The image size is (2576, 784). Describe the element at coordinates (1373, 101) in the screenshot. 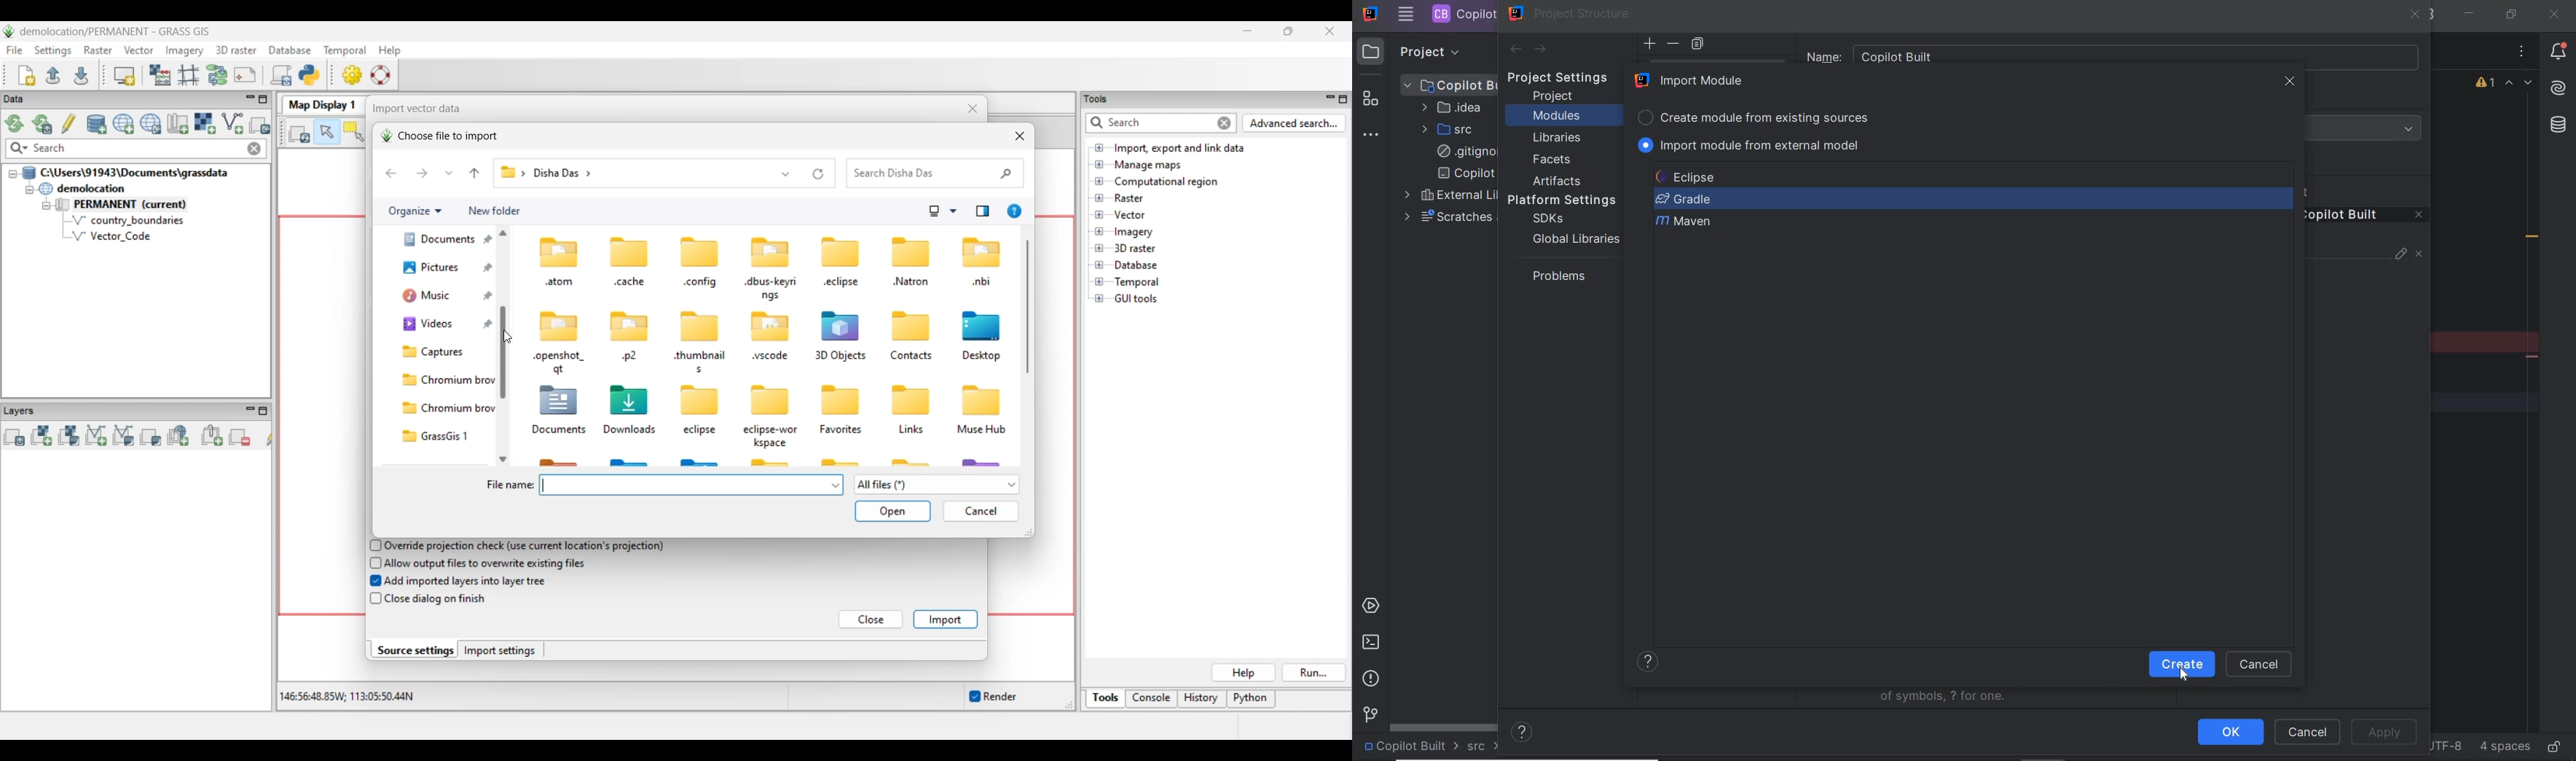

I see `structure` at that location.